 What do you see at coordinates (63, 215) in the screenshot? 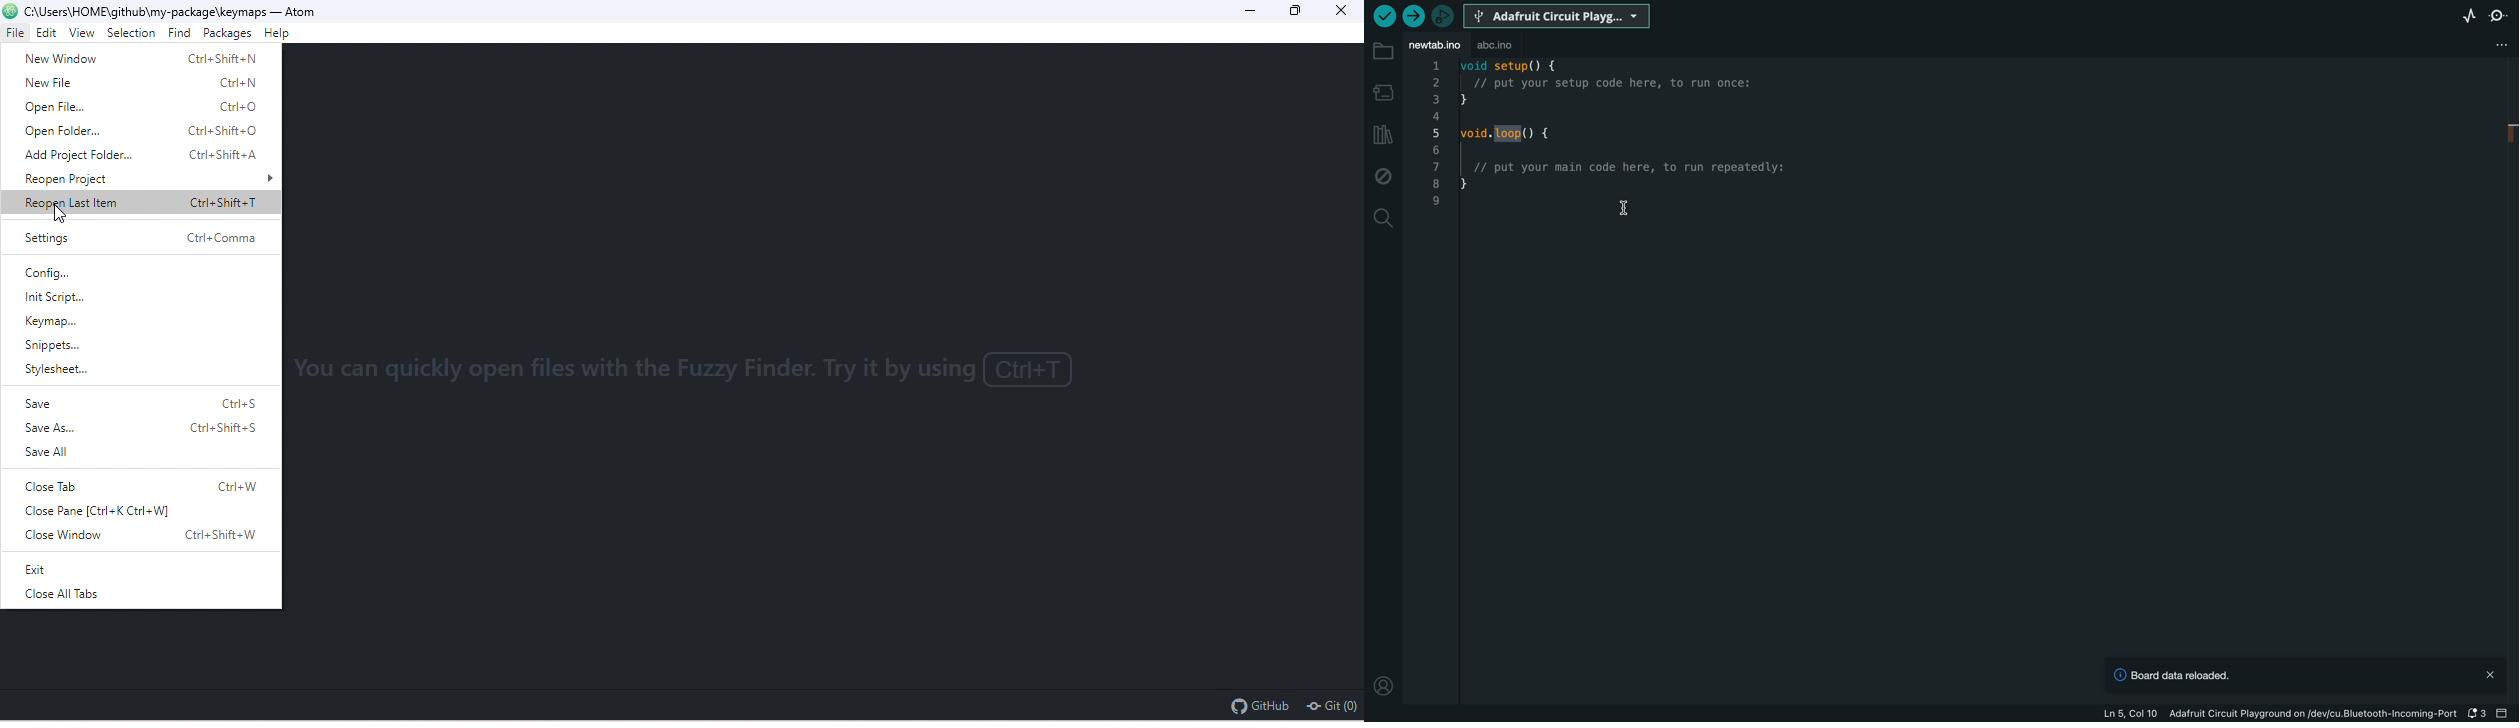
I see `cursor movement` at bounding box center [63, 215].